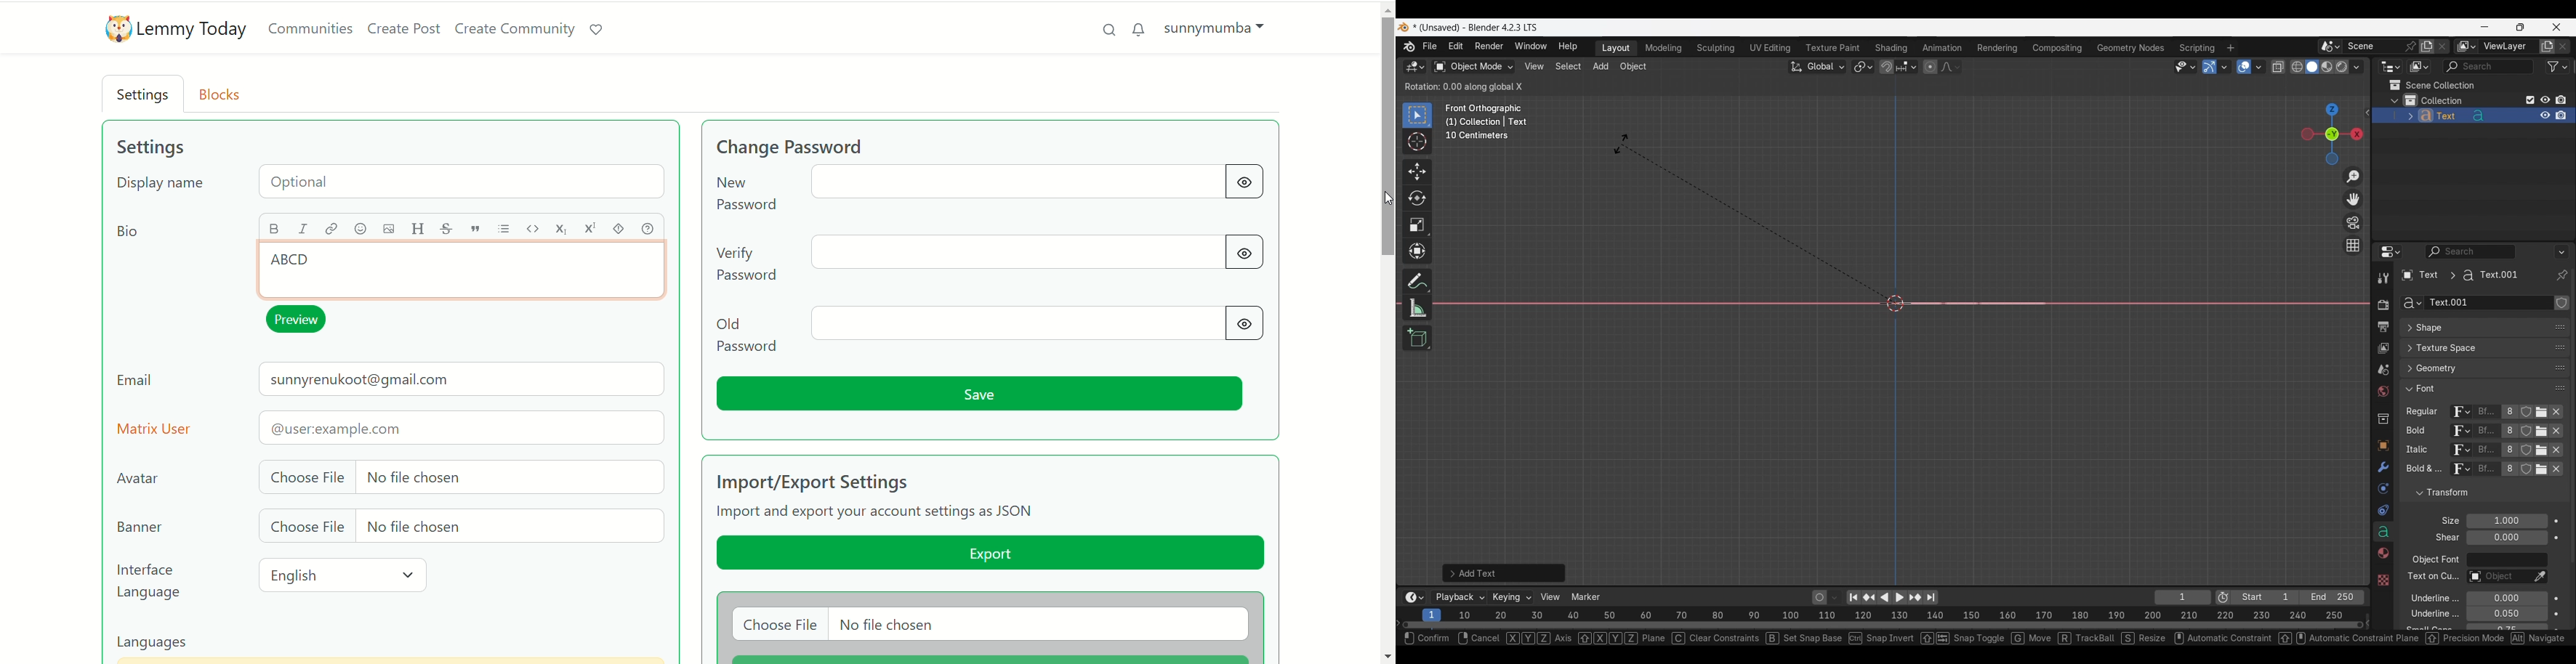 This screenshot has height=672, width=2576. What do you see at coordinates (1139, 29) in the screenshot?
I see `unread messages` at bounding box center [1139, 29].